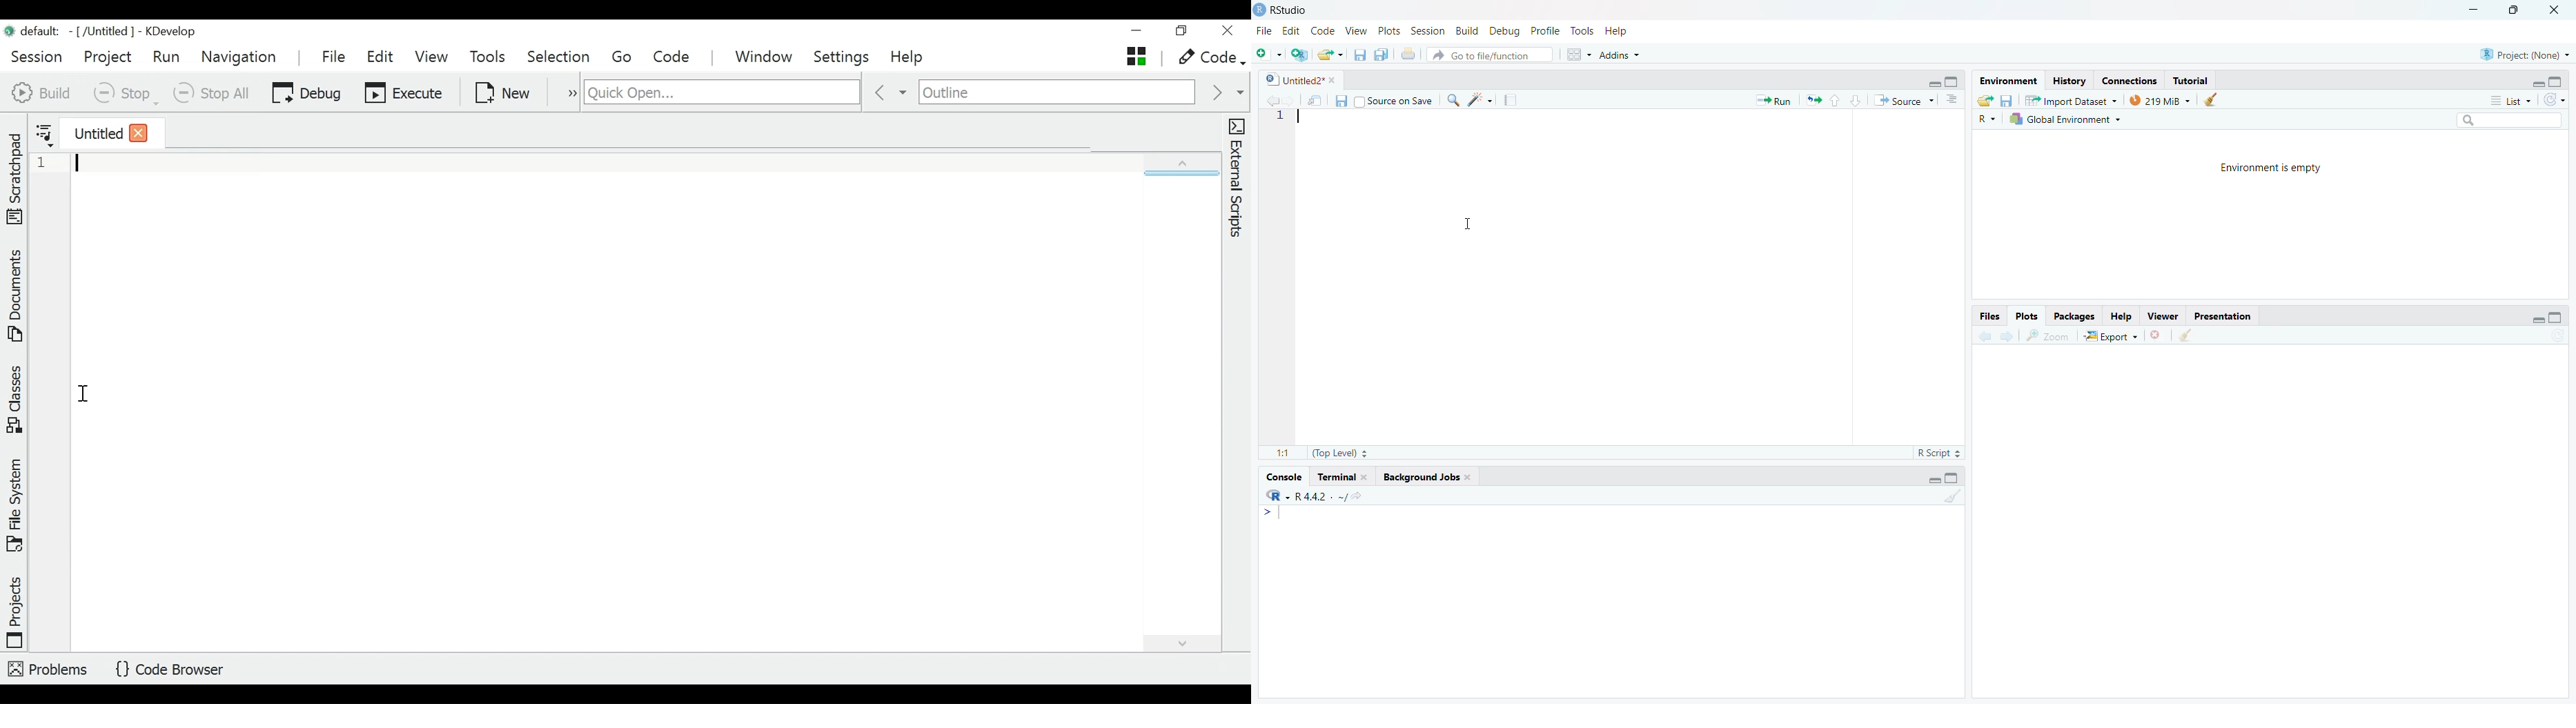 The image size is (2576, 728). What do you see at coordinates (1357, 30) in the screenshot?
I see `View` at bounding box center [1357, 30].